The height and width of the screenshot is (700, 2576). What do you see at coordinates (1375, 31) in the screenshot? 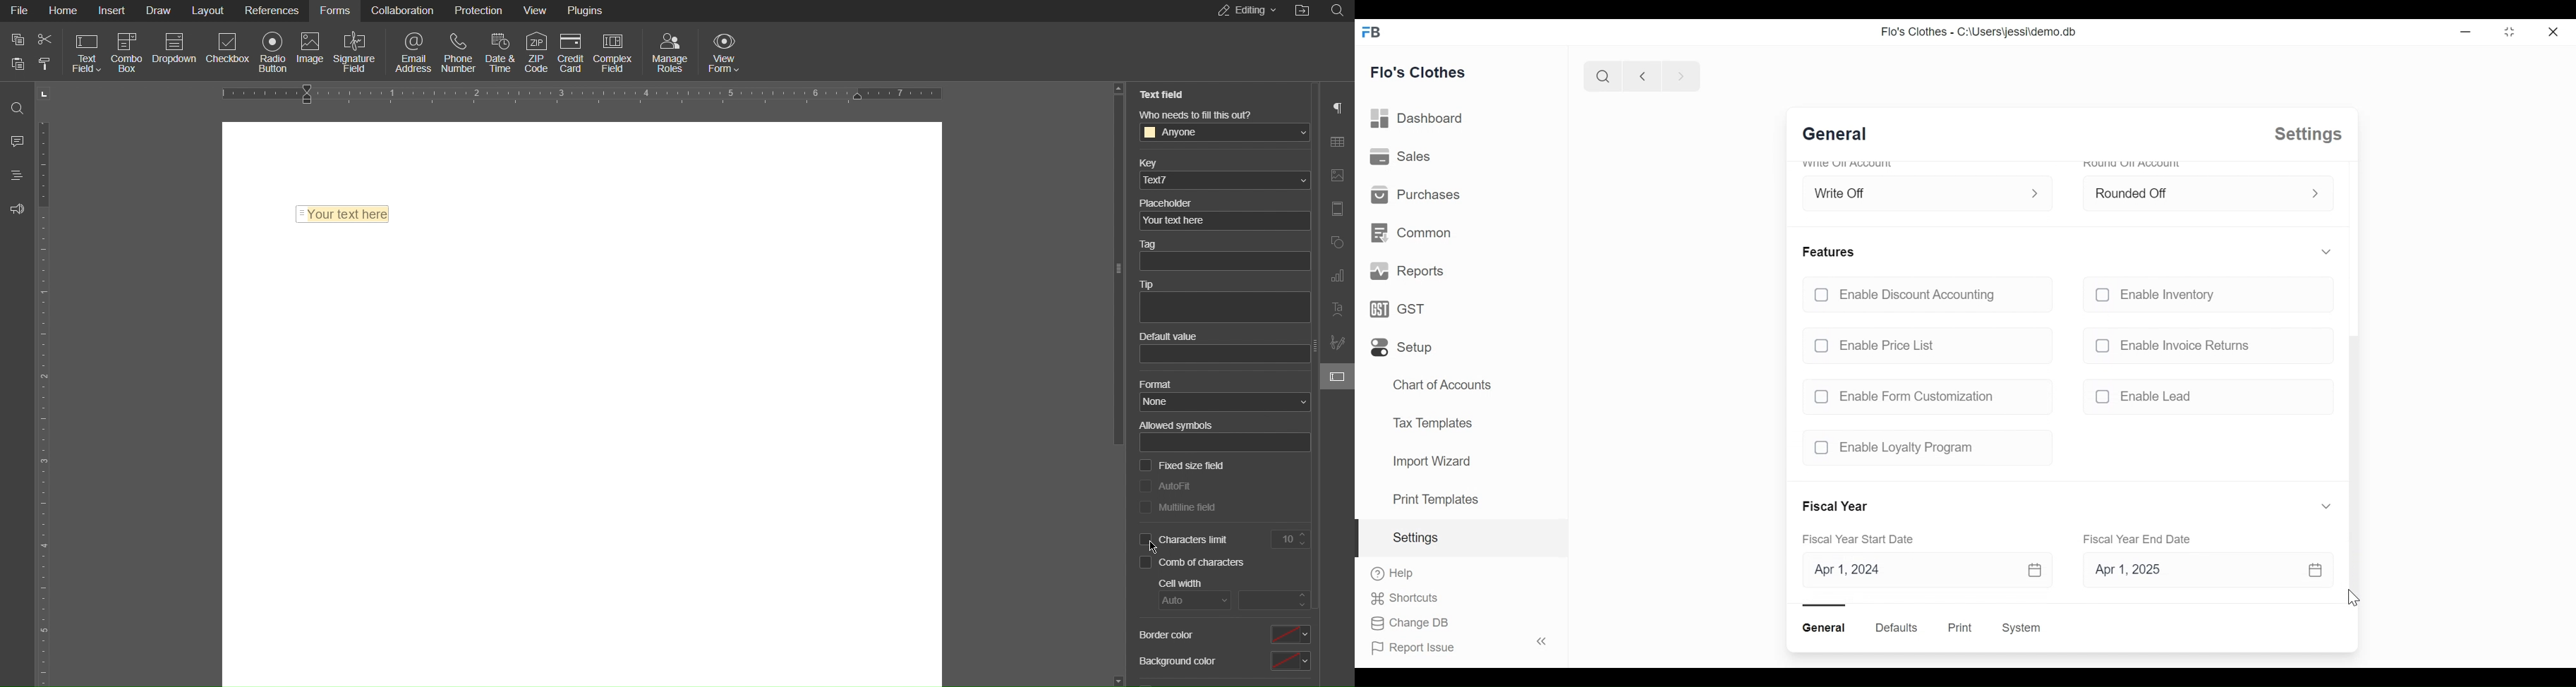
I see `Frappe Books Desktop icon` at bounding box center [1375, 31].